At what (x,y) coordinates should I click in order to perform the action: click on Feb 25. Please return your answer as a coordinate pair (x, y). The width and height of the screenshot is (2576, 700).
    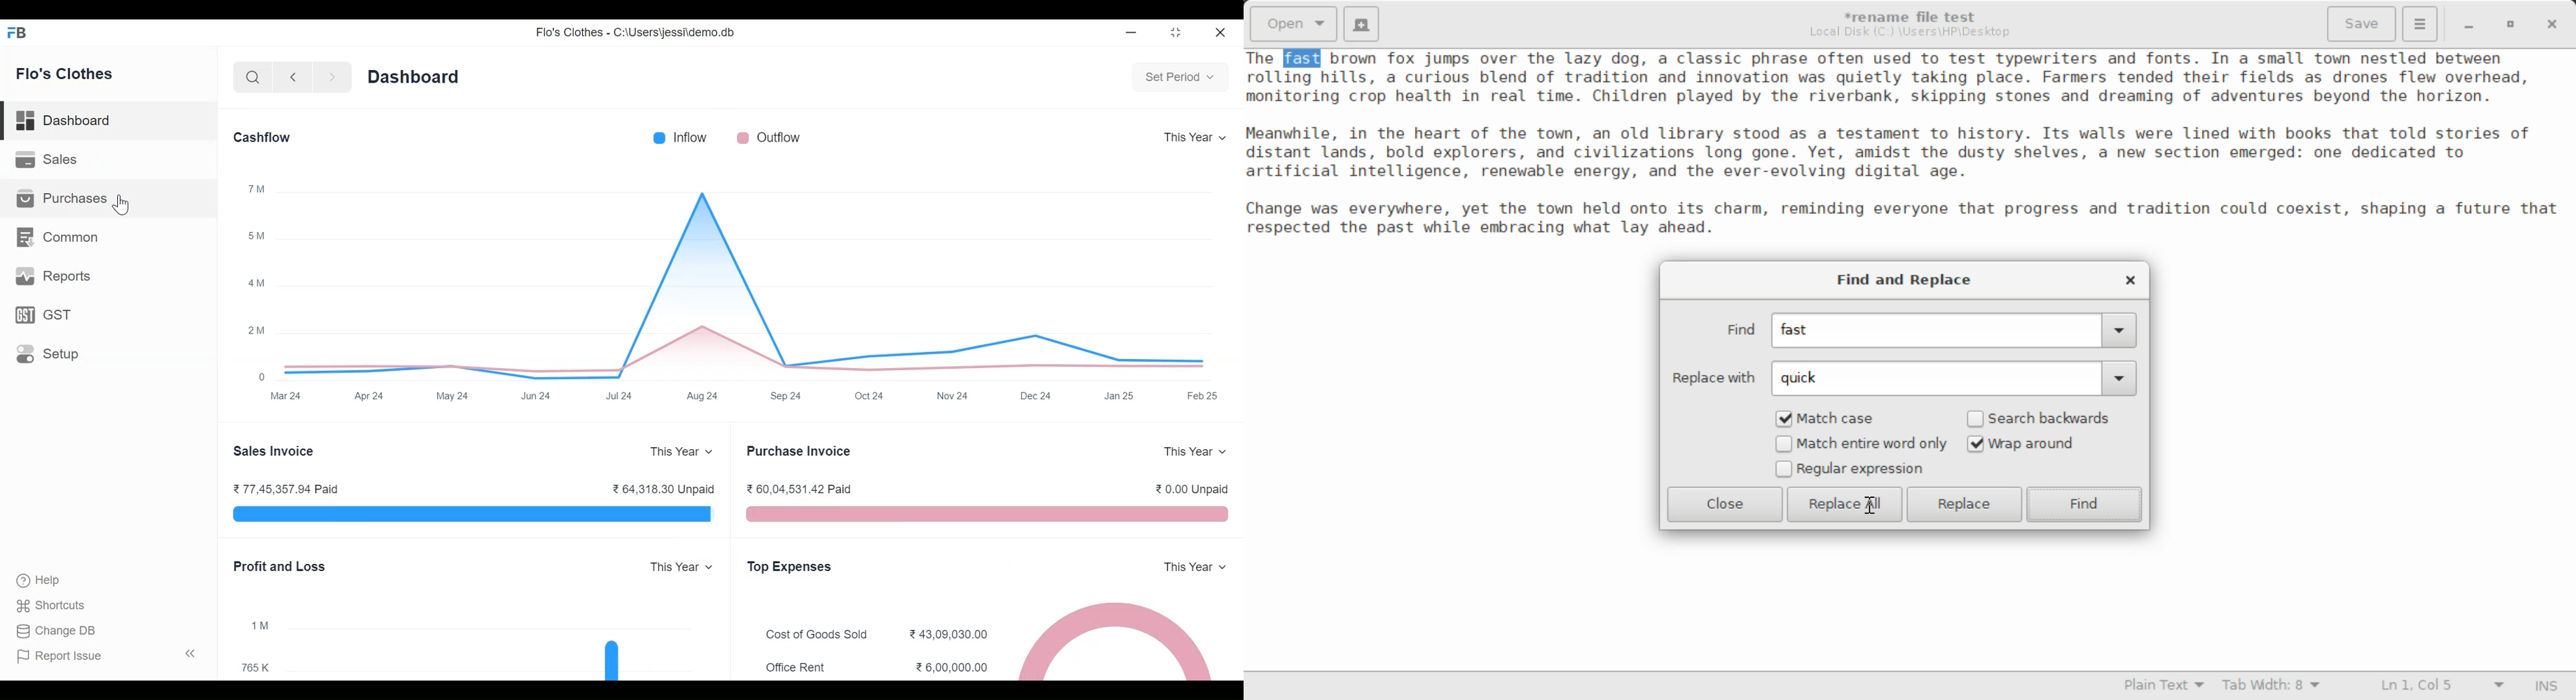
    Looking at the image, I should click on (1206, 396).